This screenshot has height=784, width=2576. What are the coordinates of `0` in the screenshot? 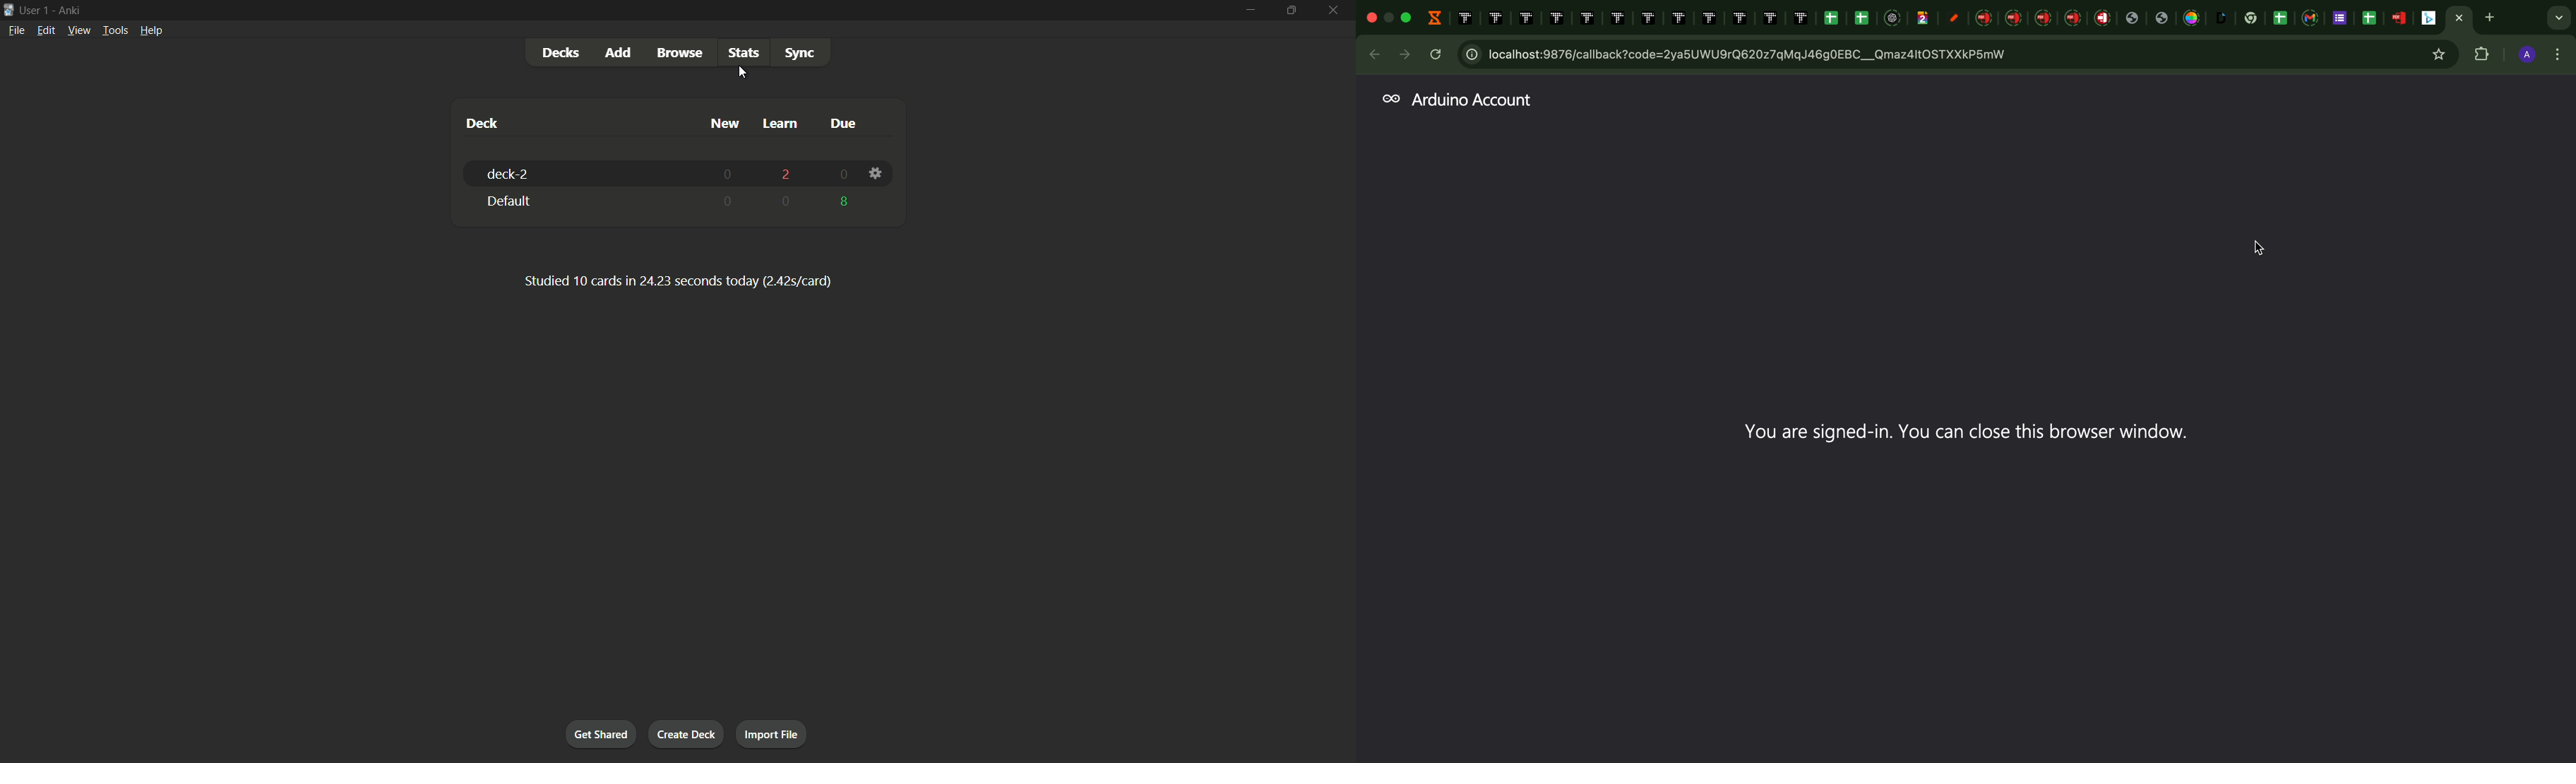 It's located at (728, 205).